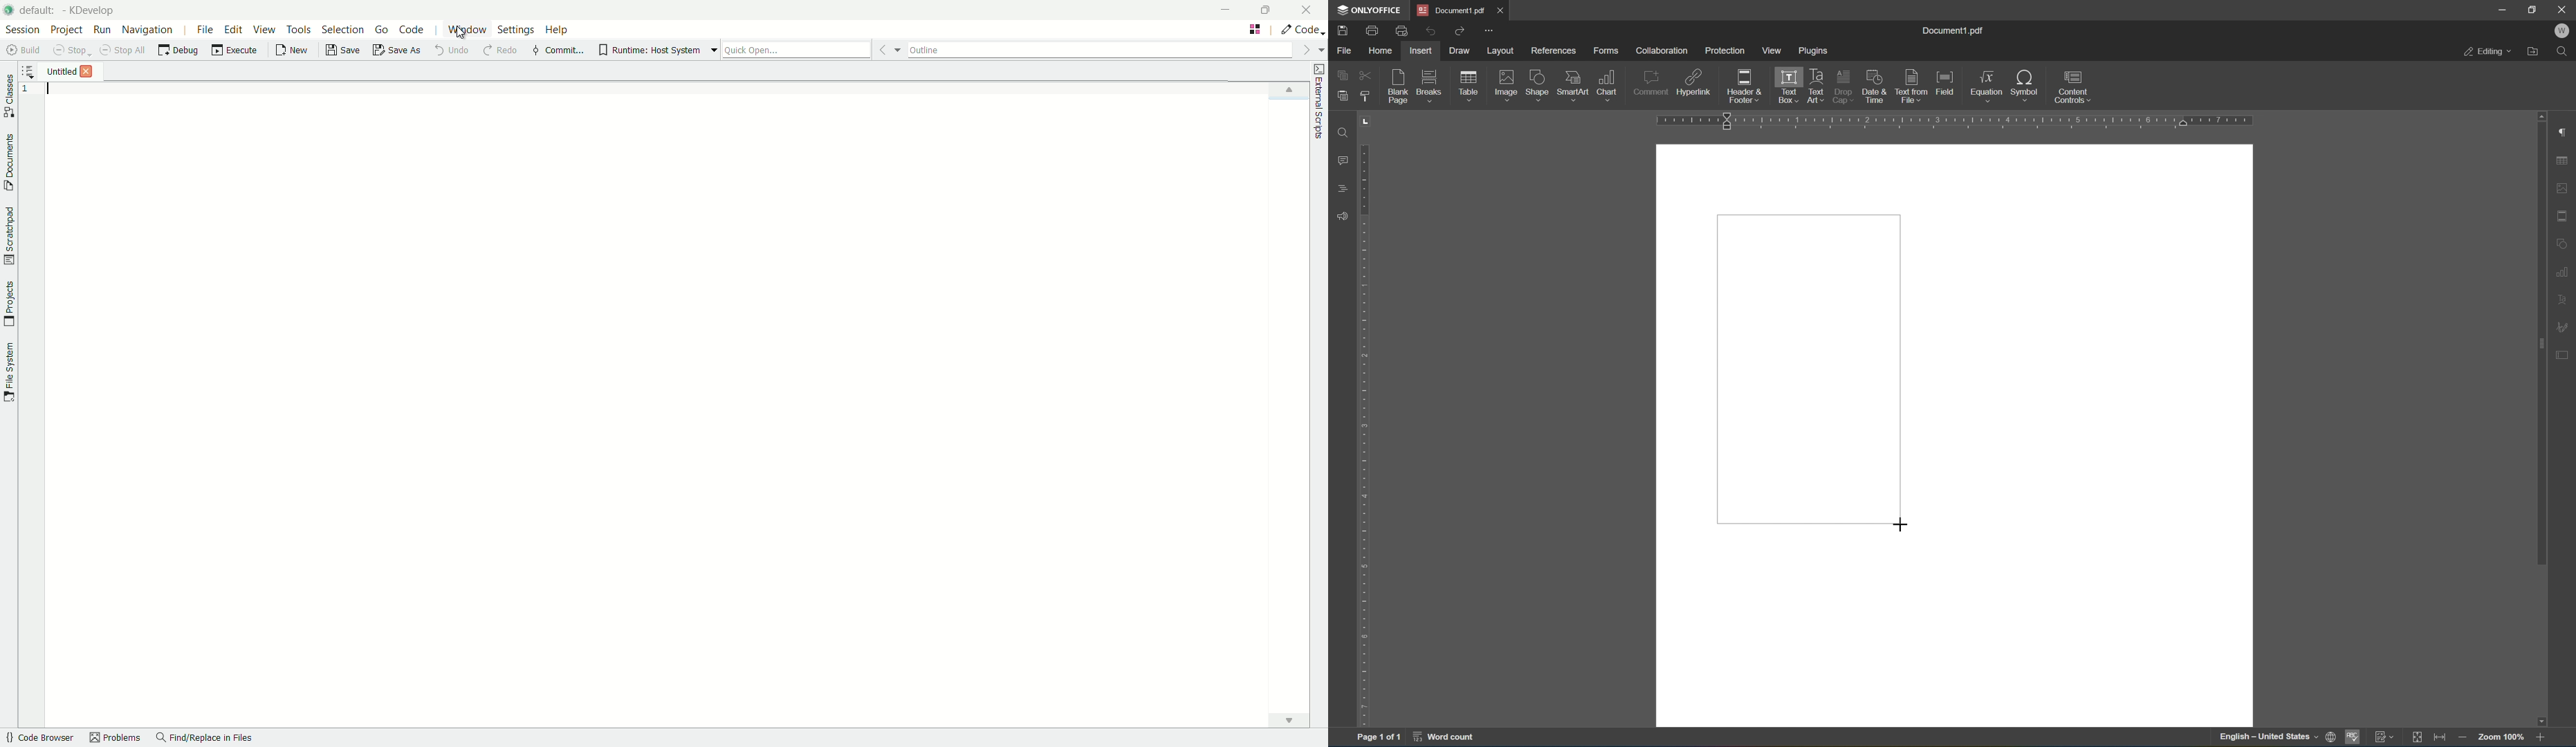 The image size is (2576, 756). Describe the element at coordinates (2541, 721) in the screenshot. I see `scroll down` at that location.